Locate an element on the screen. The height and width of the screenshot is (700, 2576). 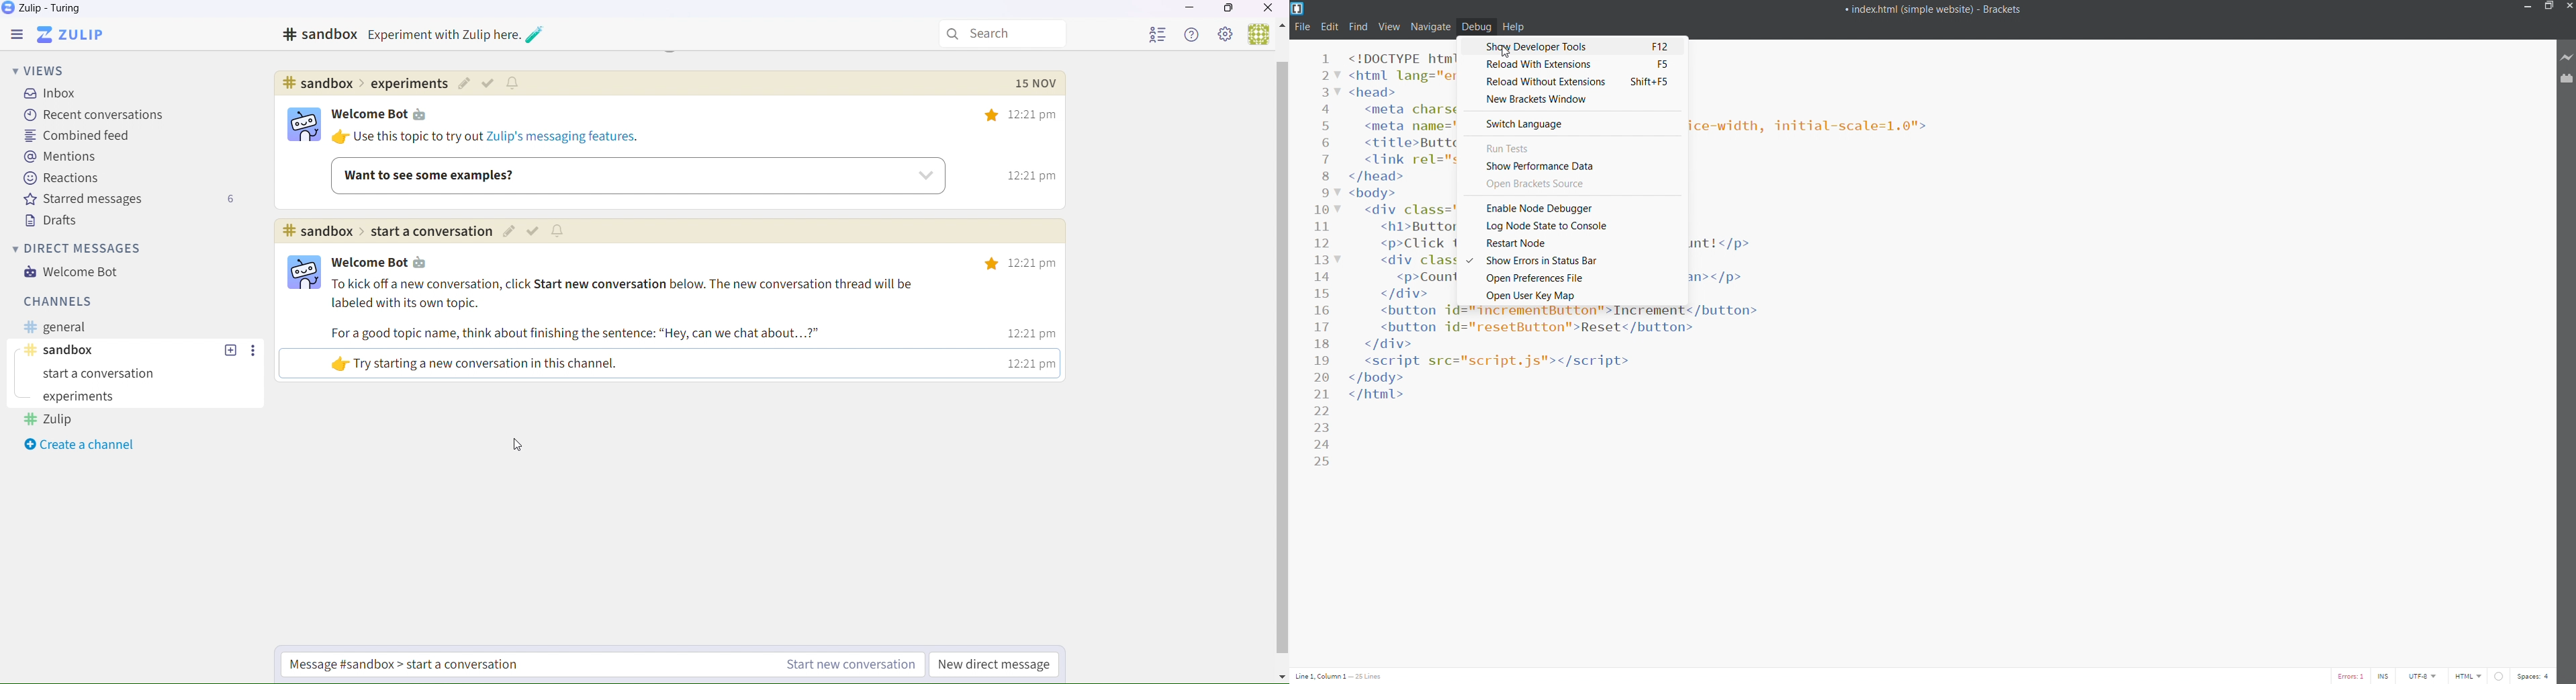
Menu is located at coordinates (20, 34).